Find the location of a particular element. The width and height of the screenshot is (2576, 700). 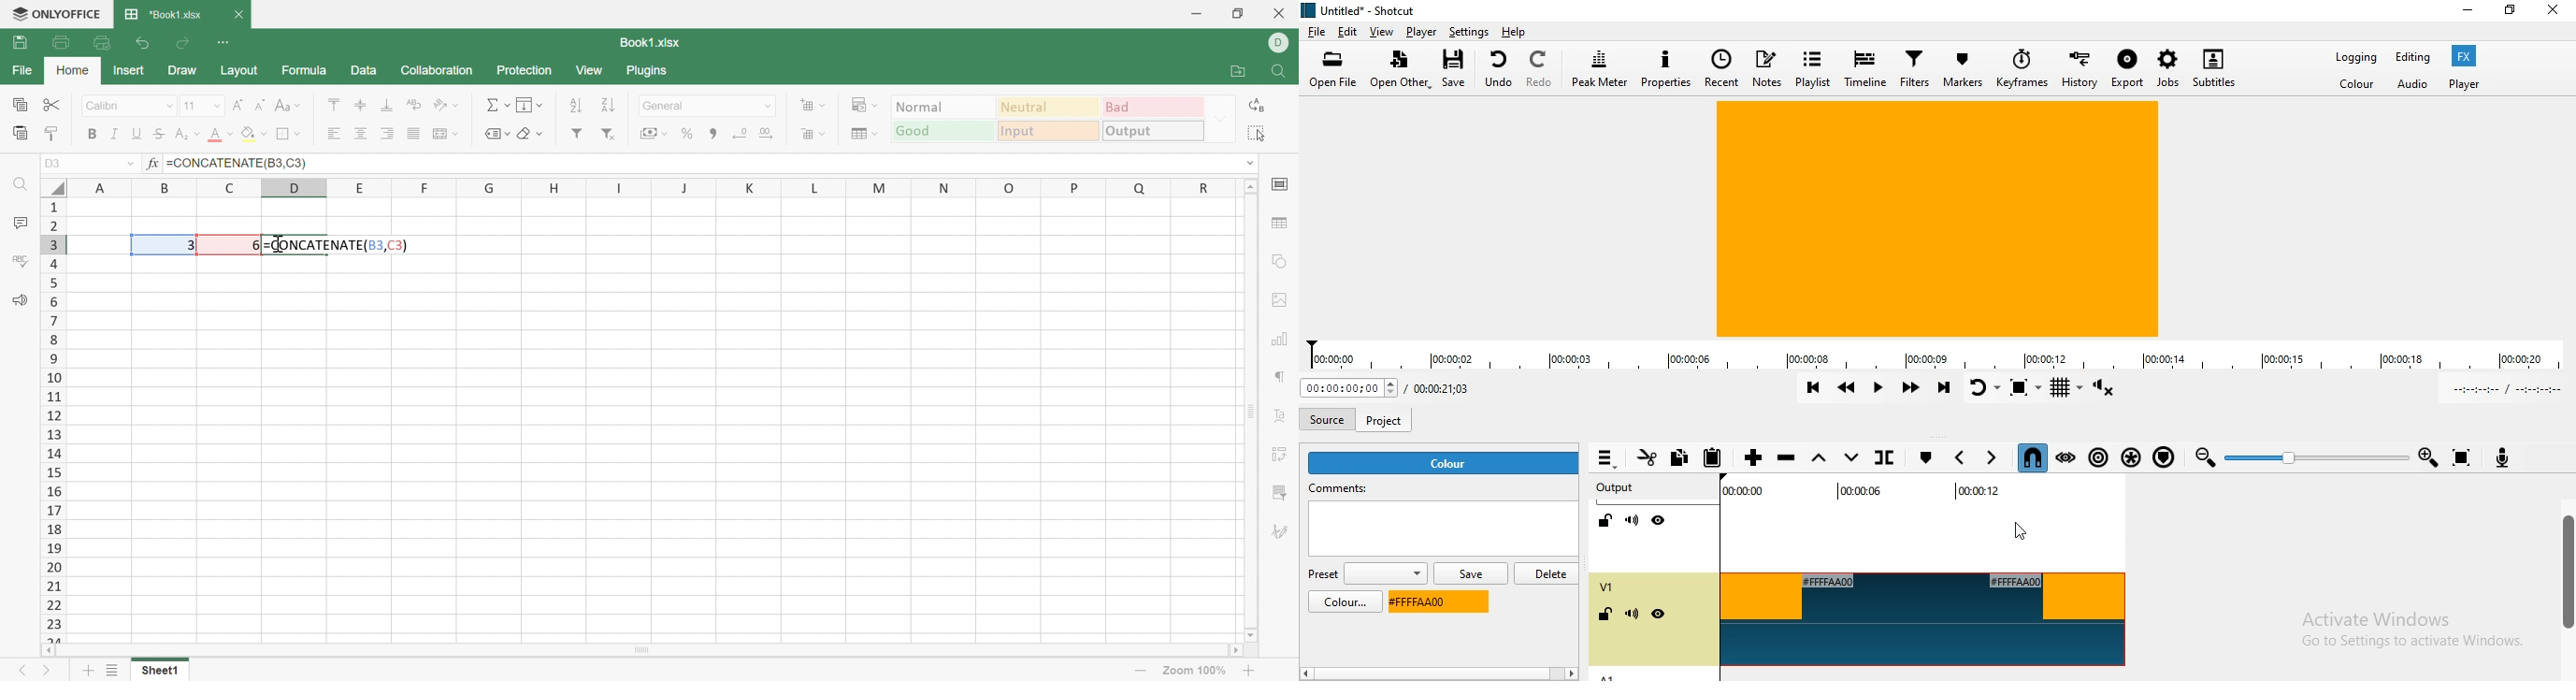

Scroll bar is located at coordinates (1253, 410).